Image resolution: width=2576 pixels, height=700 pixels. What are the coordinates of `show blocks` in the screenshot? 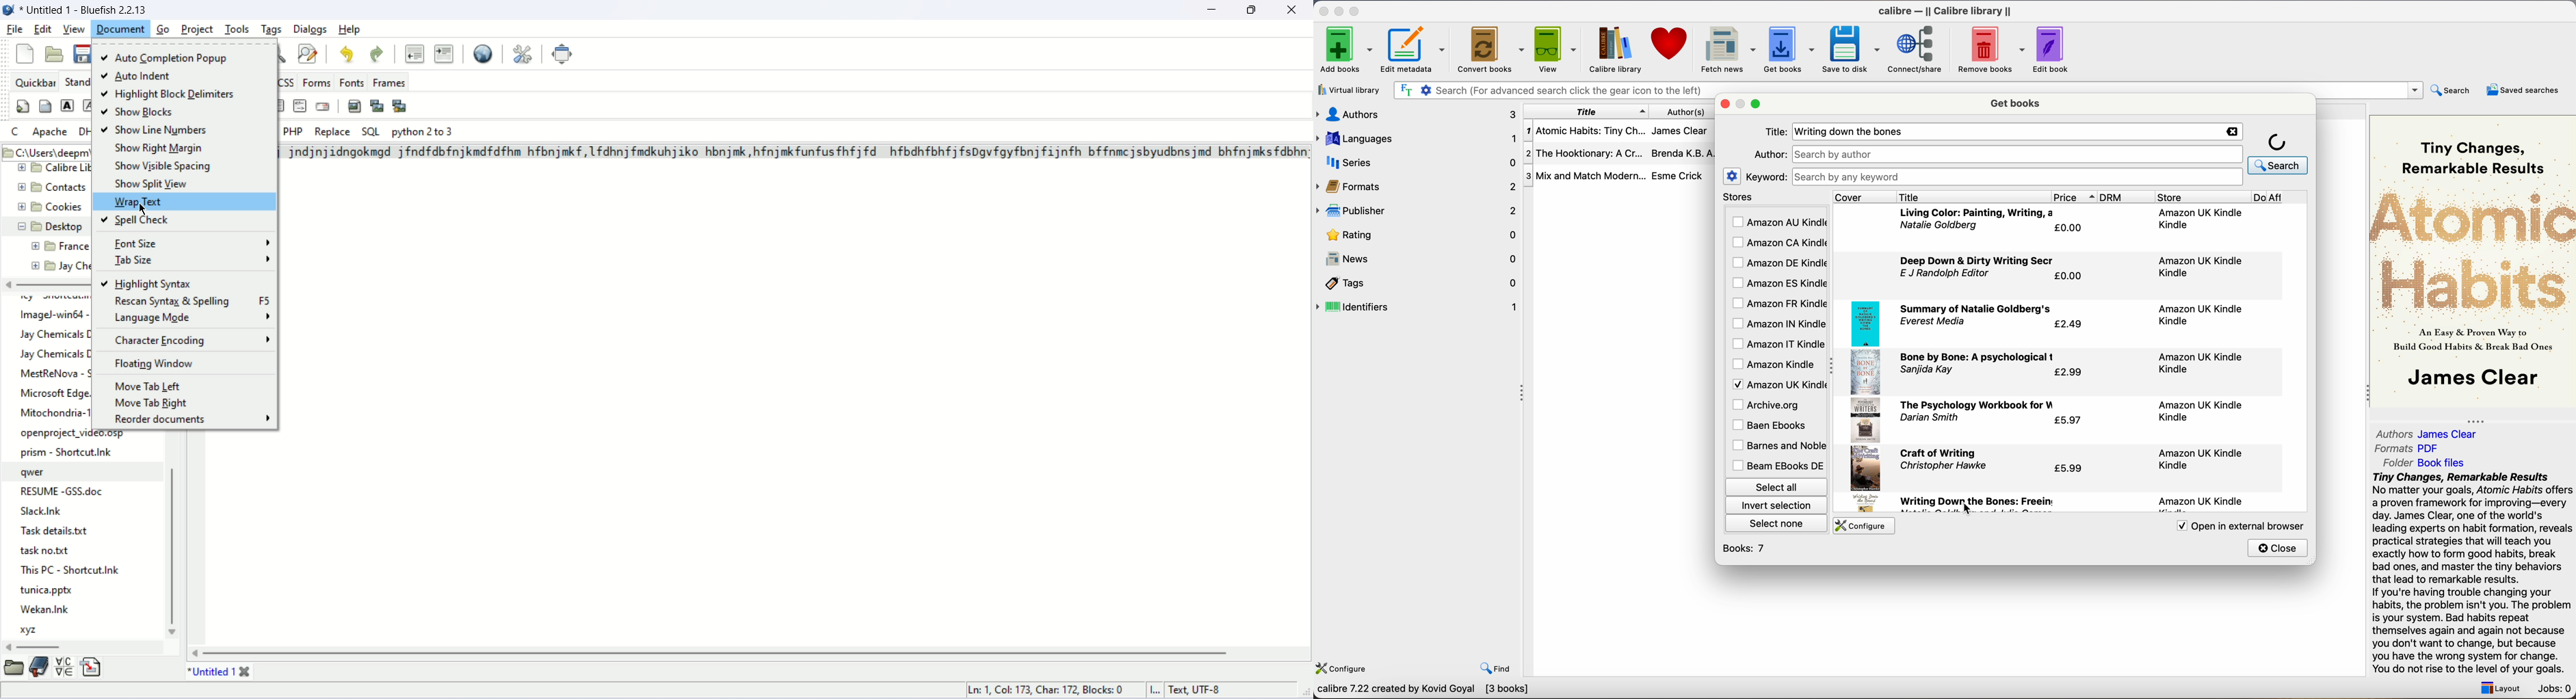 It's located at (143, 114).